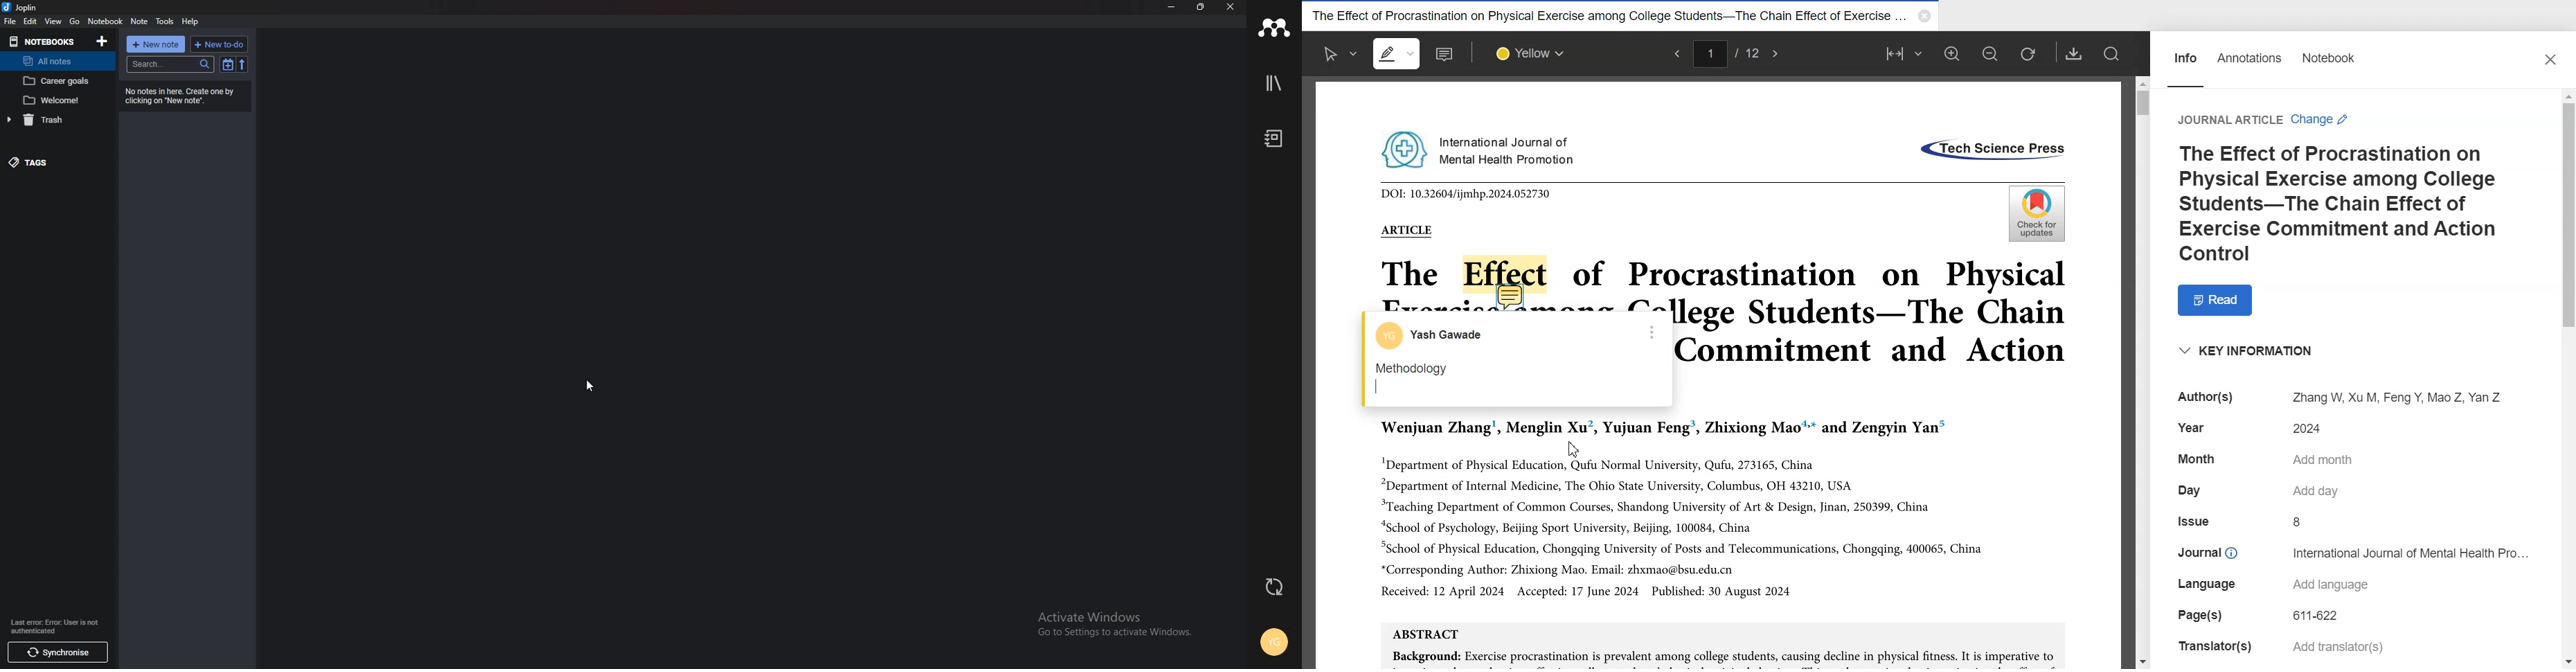 The width and height of the screenshot is (2576, 672). Describe the element at coordinates (2075, 53) in the screenshot. I see `Download` at that location.